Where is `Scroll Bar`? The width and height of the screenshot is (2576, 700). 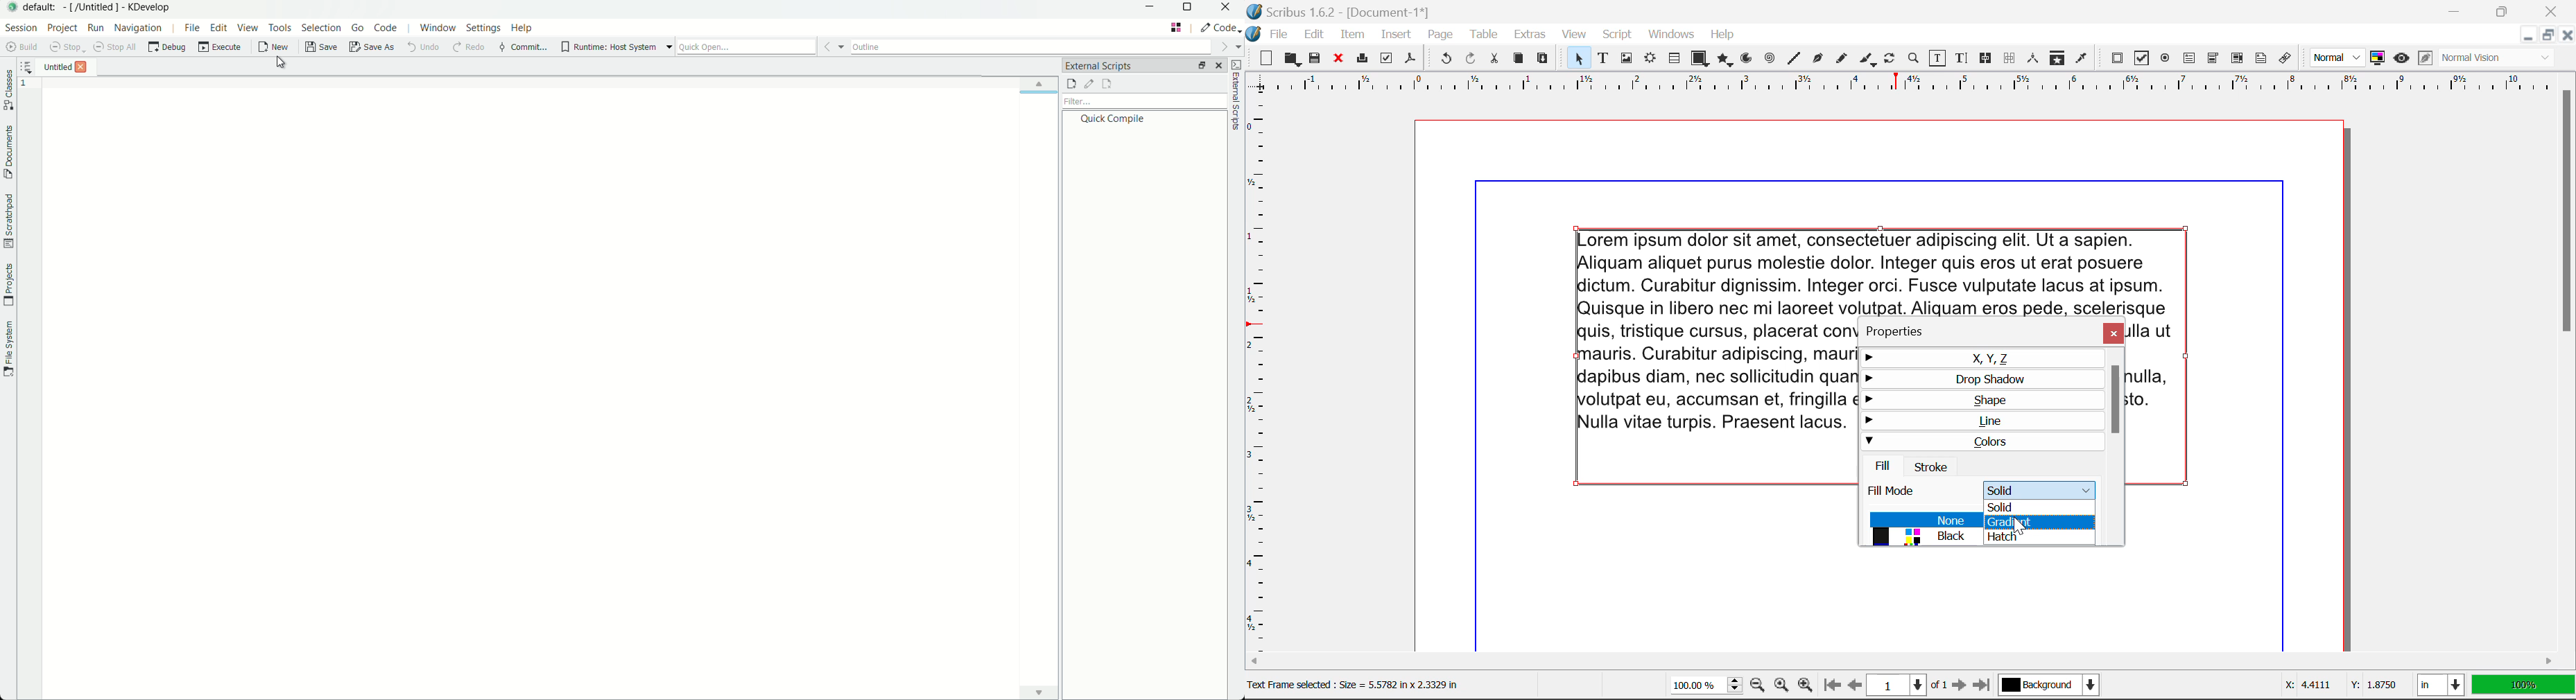 Scroll Bar is located at coordinates (2568, 362).